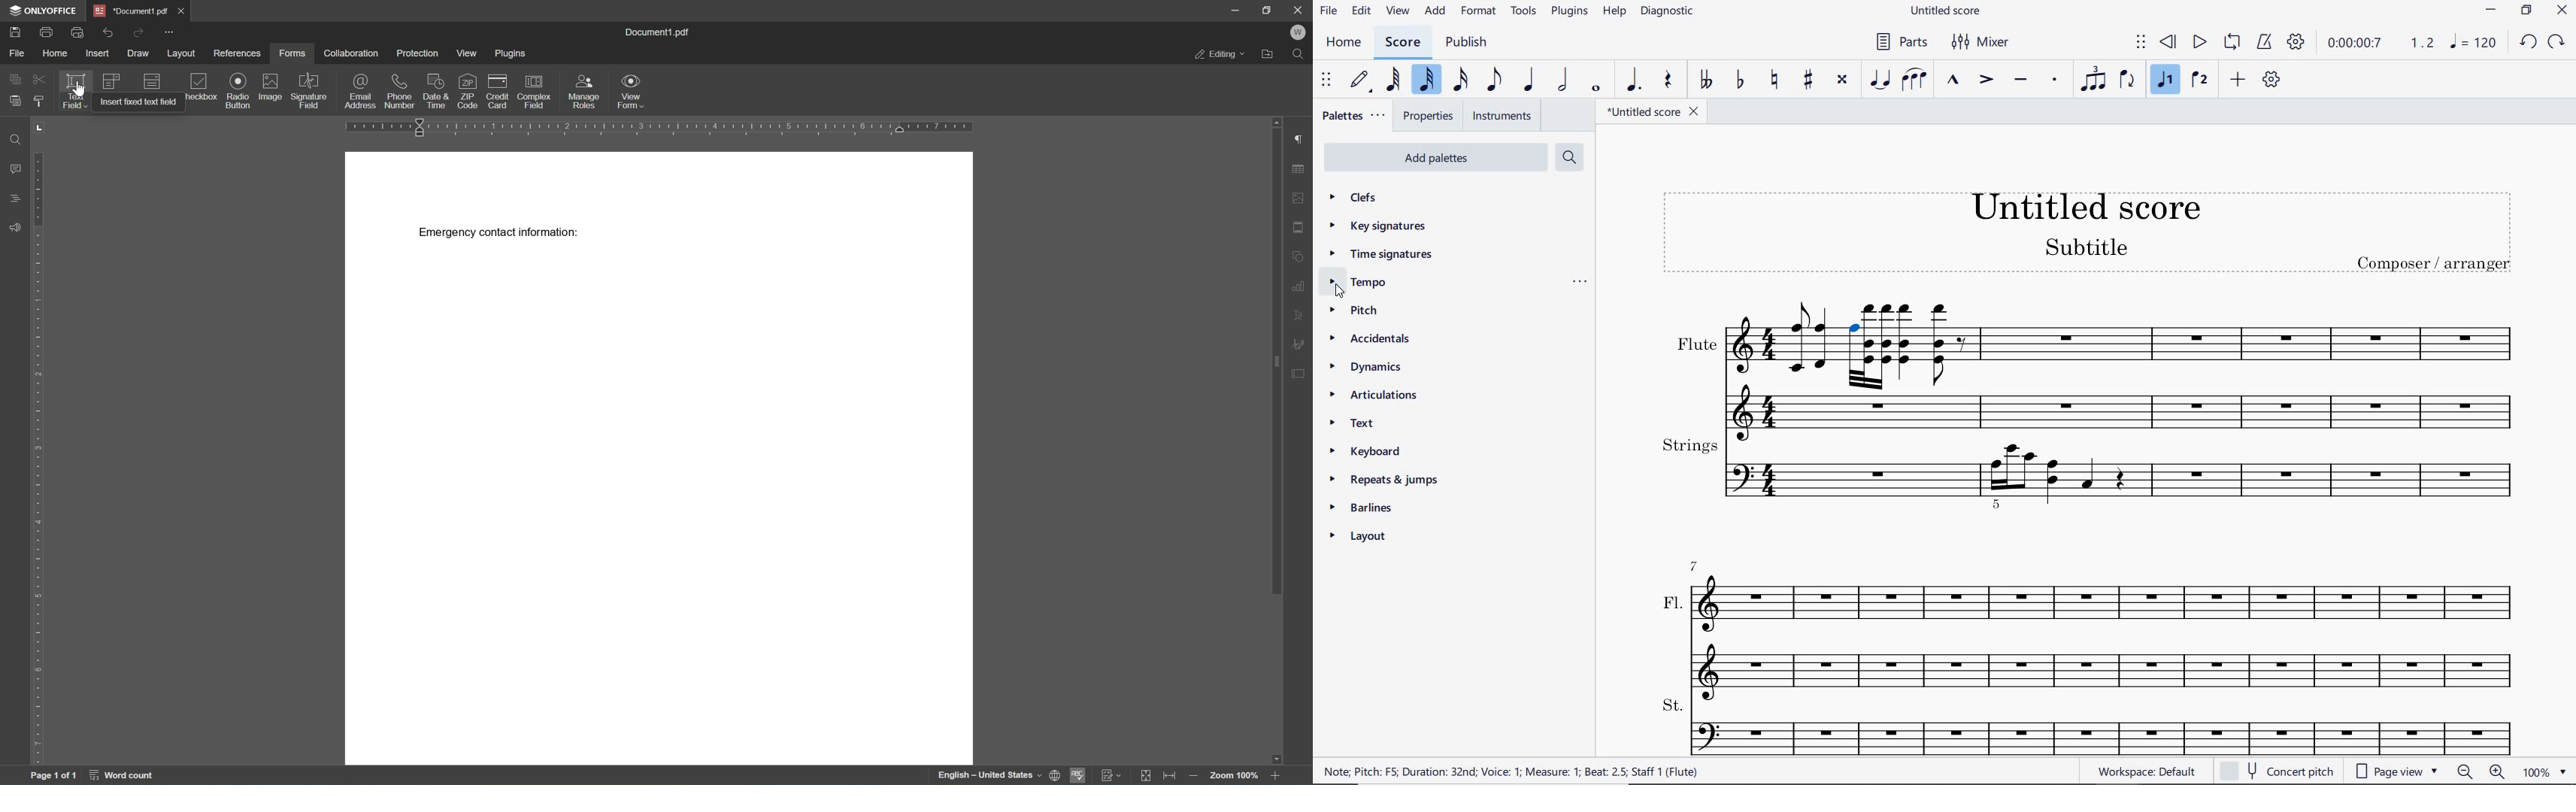 Image resolution: width=2576 pixels, height=812 pixels. I want to click on undo, so click(109, 32).